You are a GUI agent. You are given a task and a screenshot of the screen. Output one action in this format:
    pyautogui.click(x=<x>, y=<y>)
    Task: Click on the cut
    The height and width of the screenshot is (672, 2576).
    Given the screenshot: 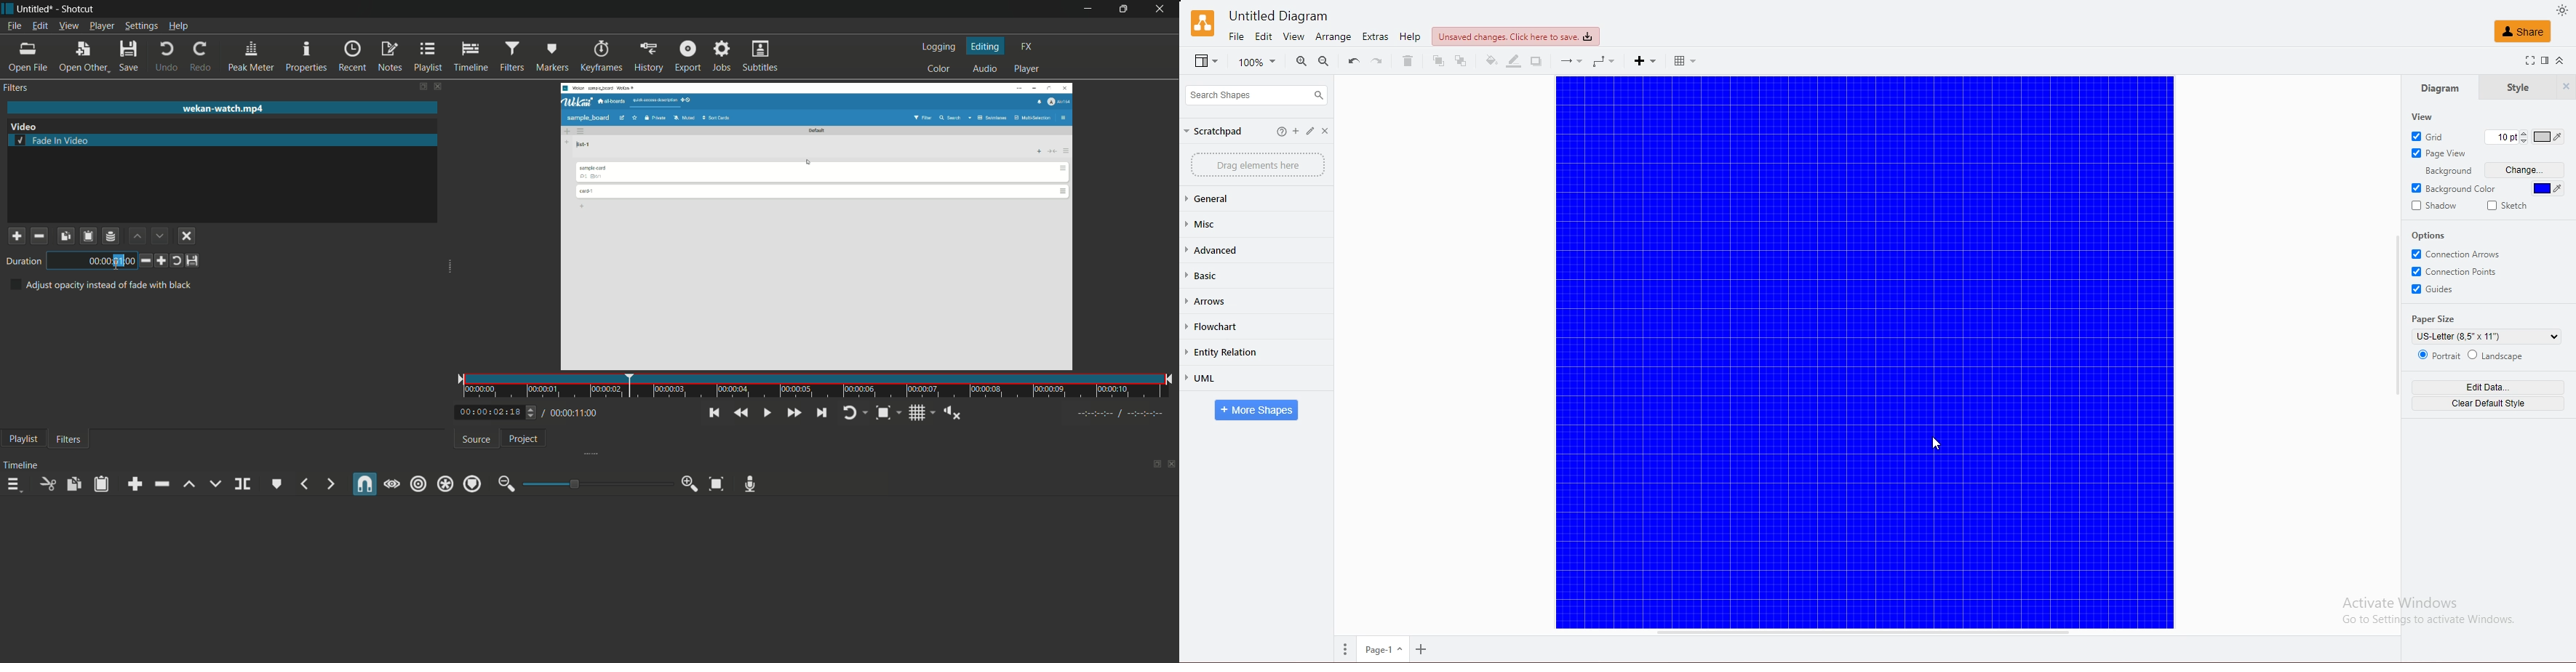 What is the action you would take?
    pyautogui.click(x=49, y=484)
    